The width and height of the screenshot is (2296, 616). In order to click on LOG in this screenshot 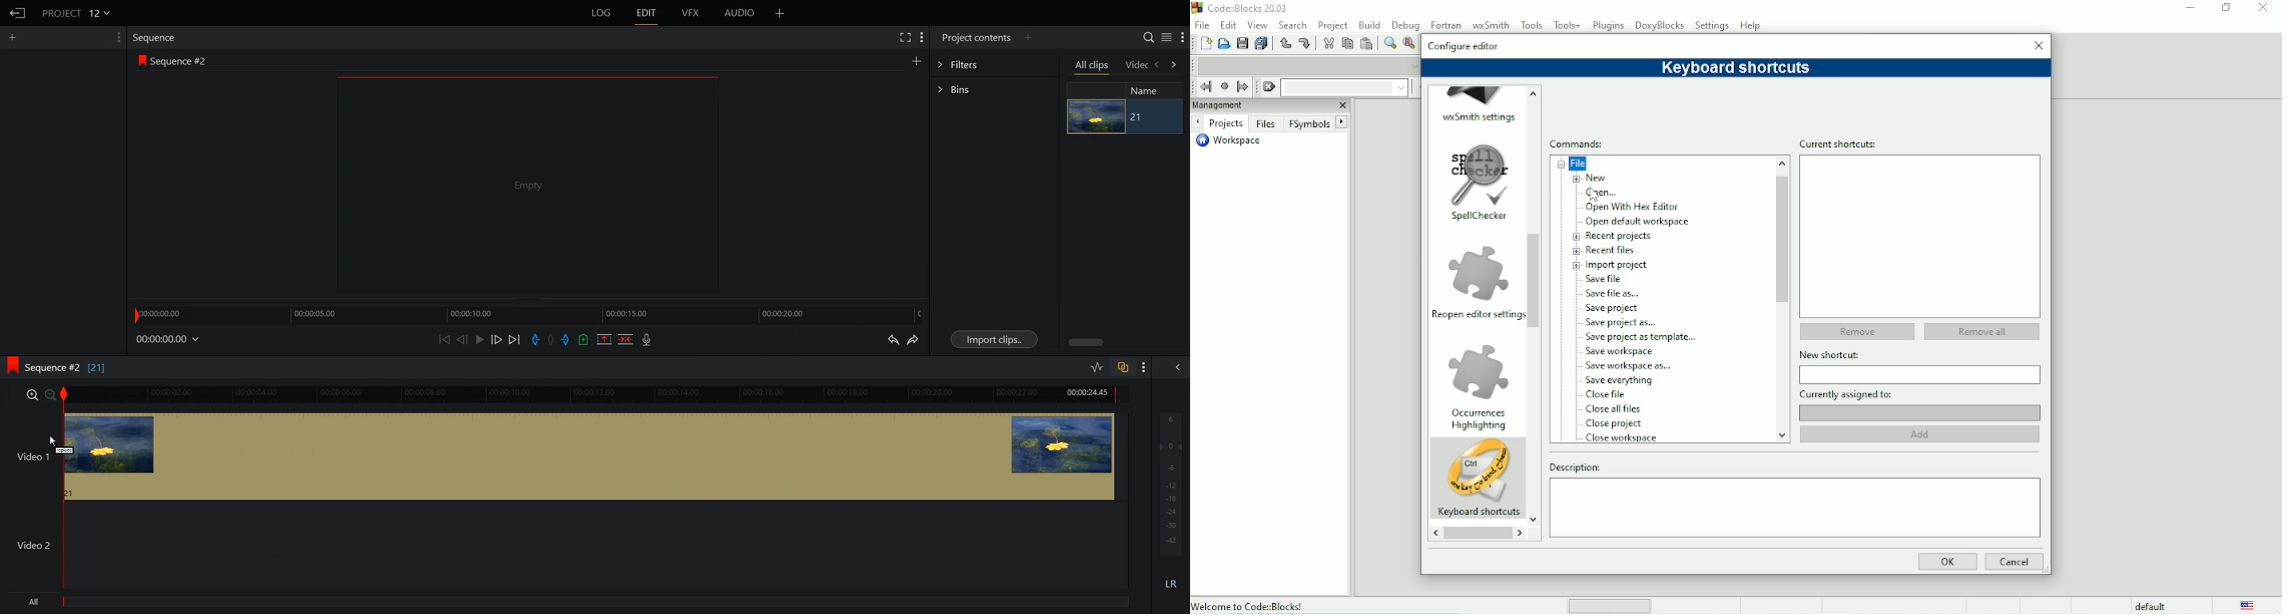, I will do `click(602, 13)`.